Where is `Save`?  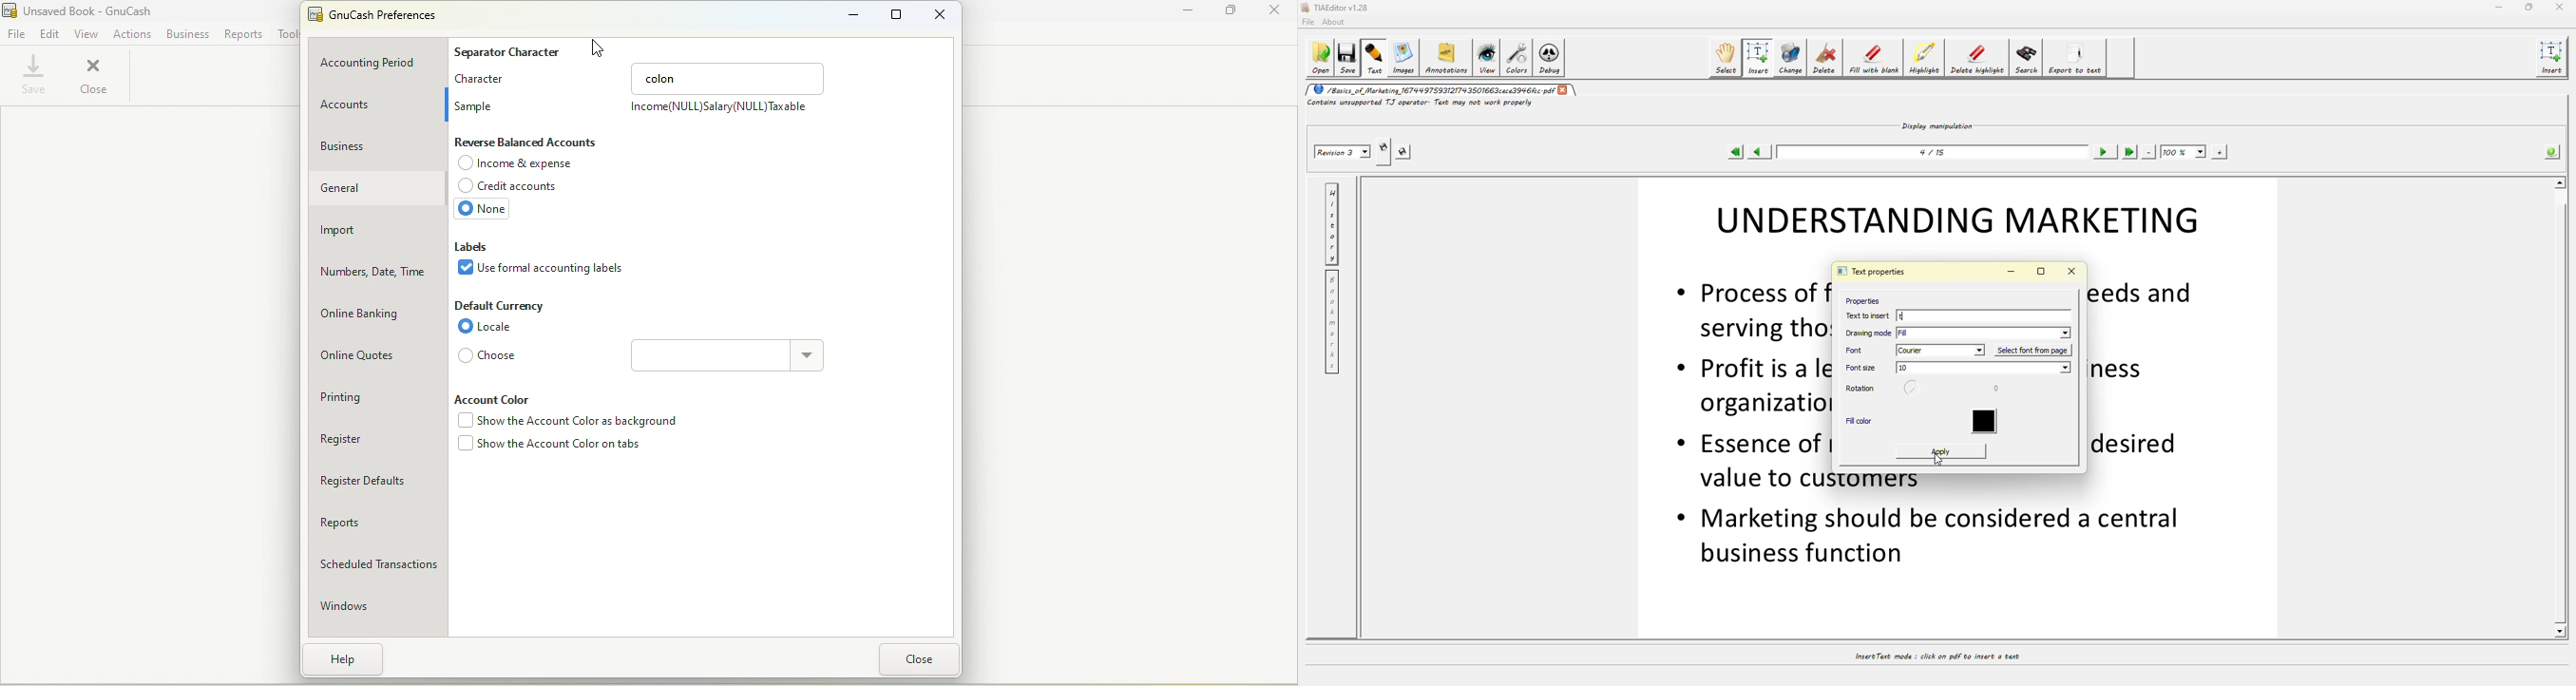
Save is located at coordinates (31, 75).